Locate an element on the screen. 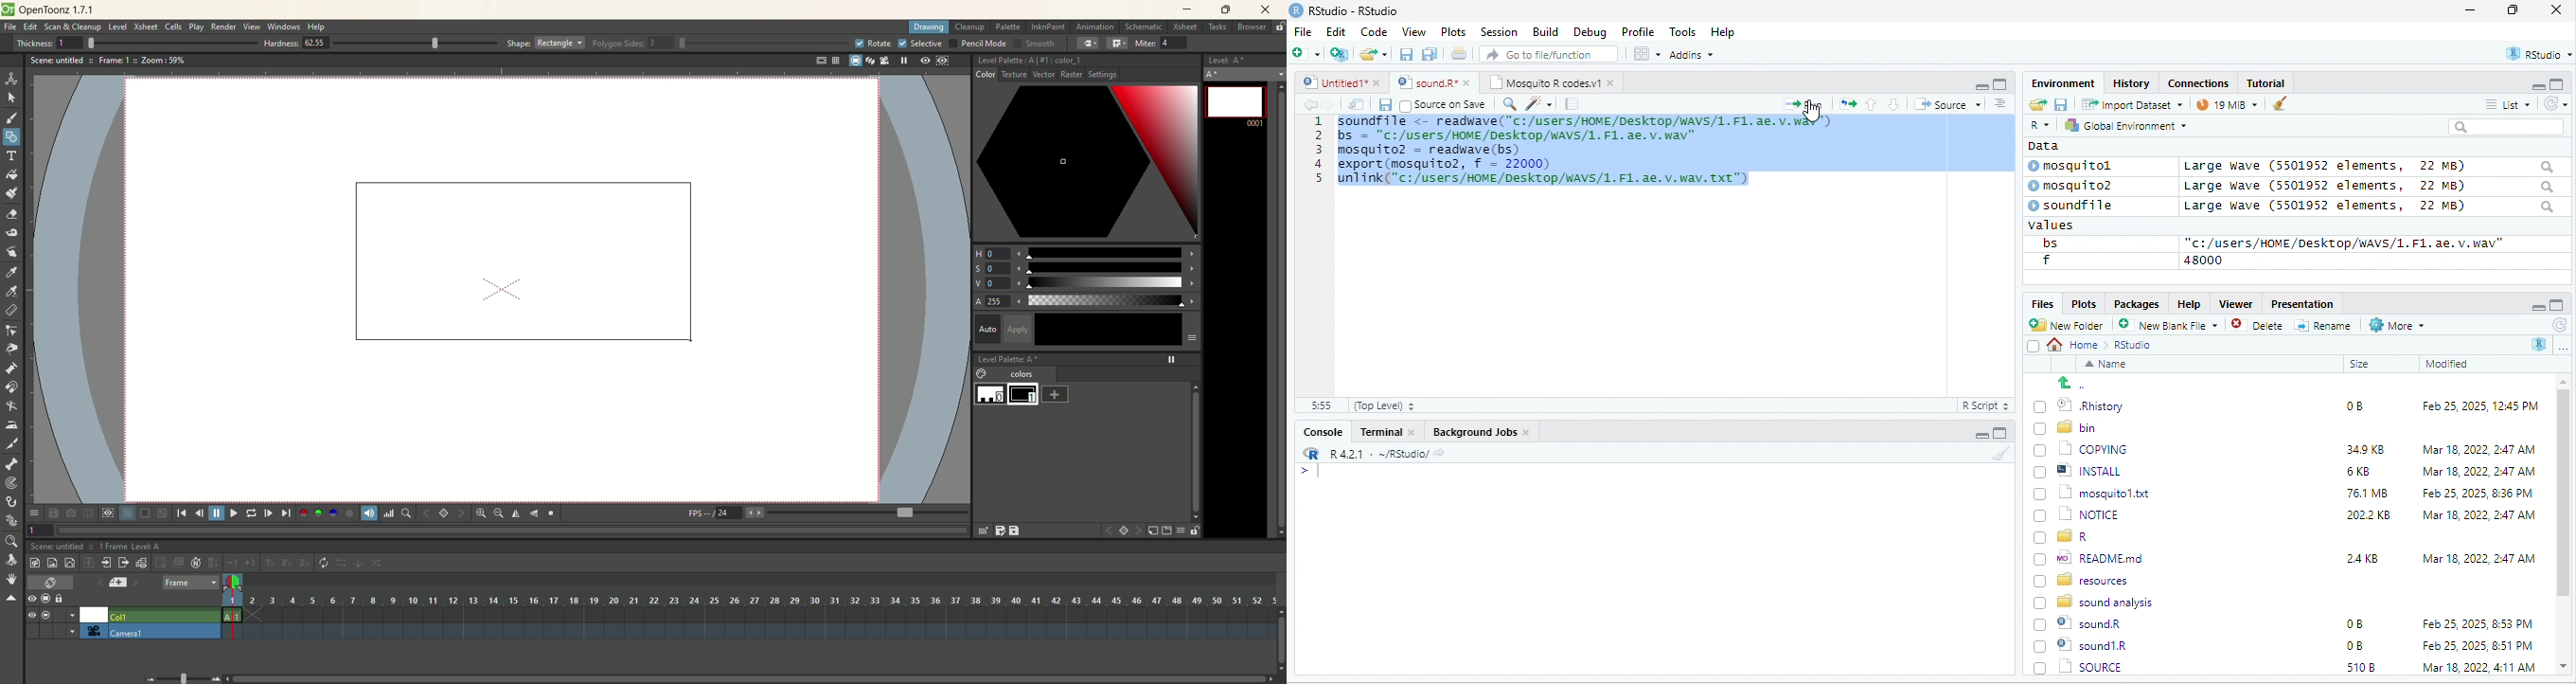 The width and height of the screenshot is (2576, 700). cursor is located at coordinates (1813, 117).